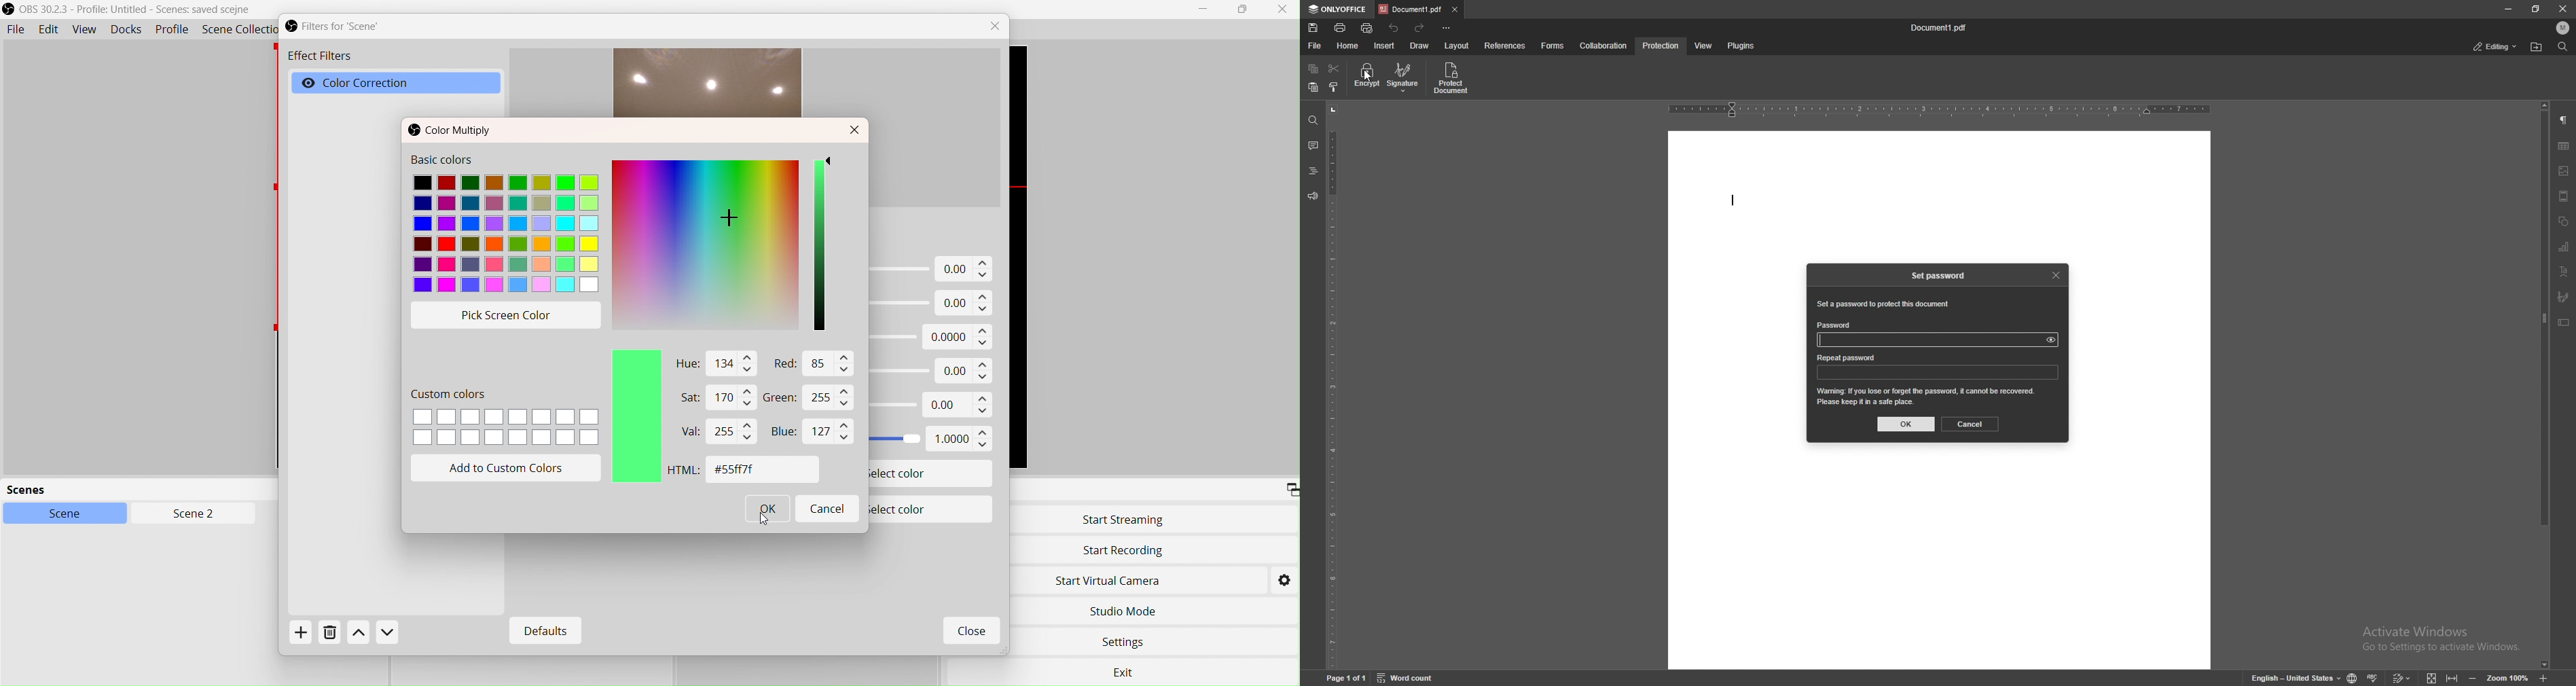  I want to click on Hue 134, so click(712, 363).